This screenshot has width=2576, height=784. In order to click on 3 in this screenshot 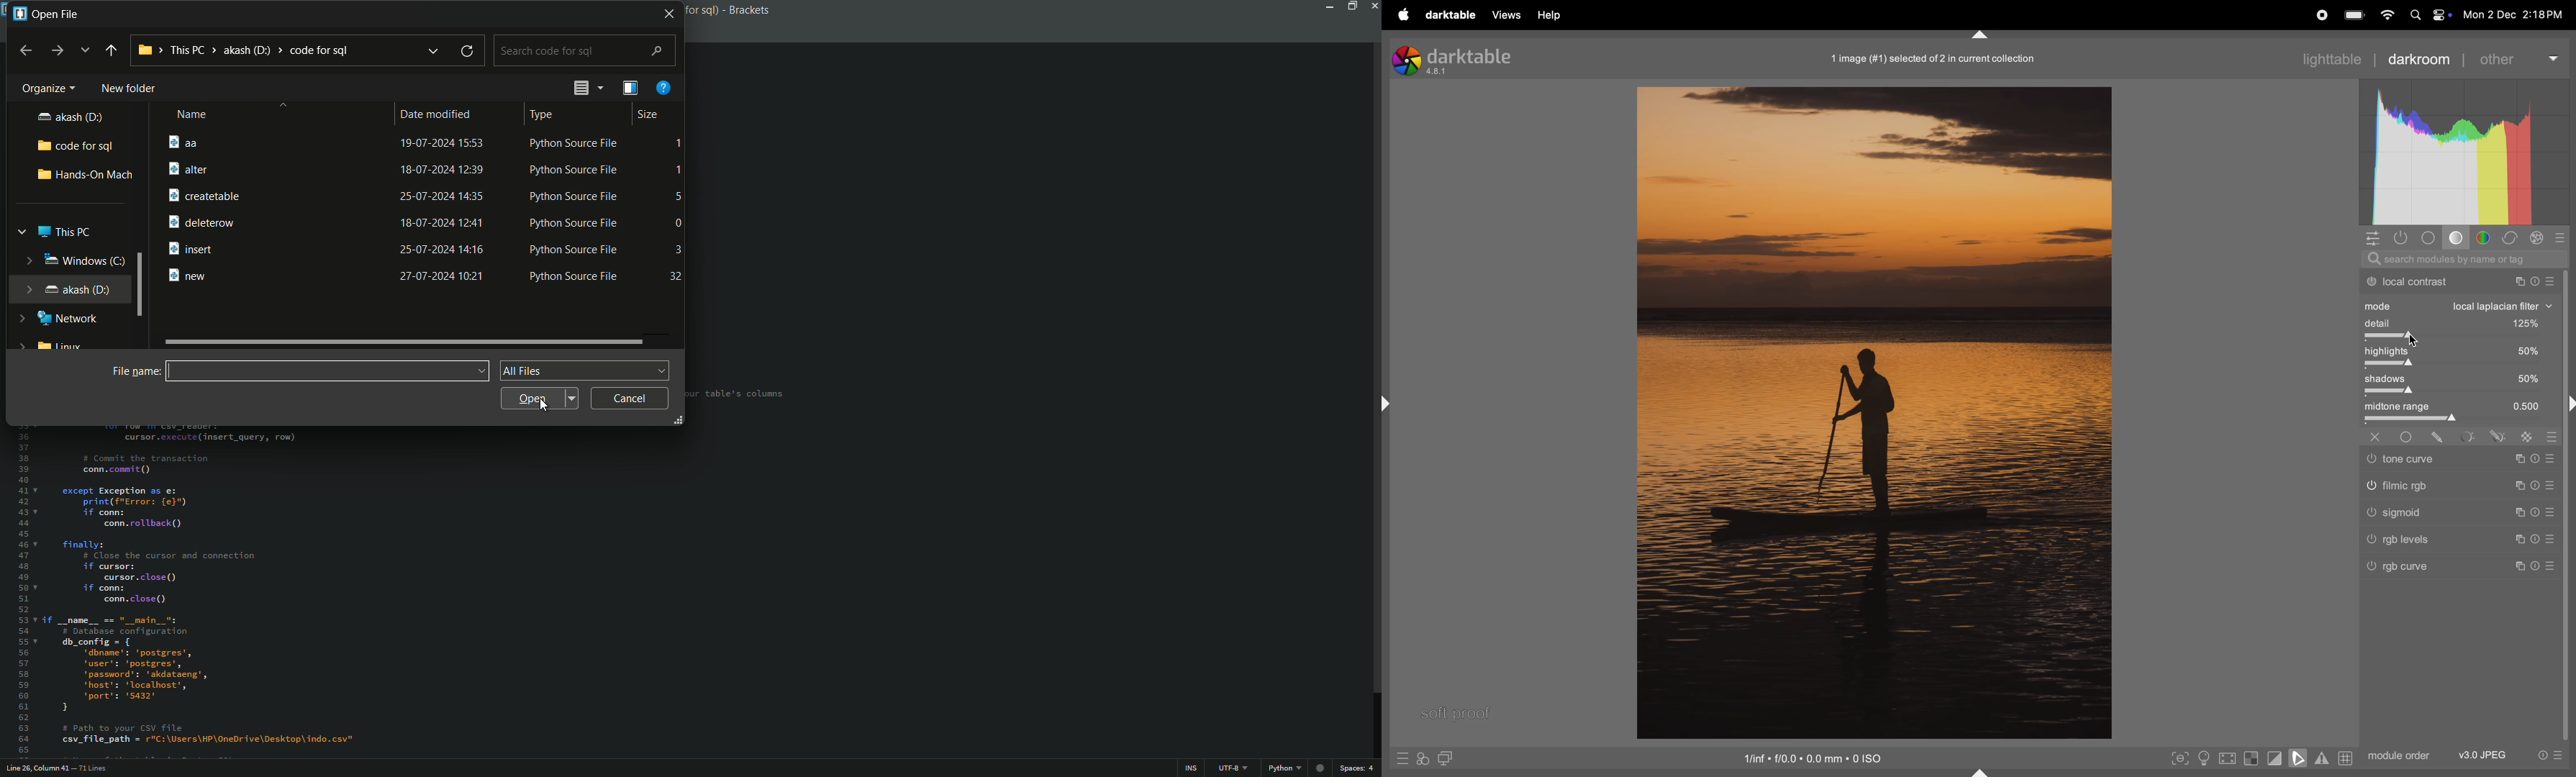, I will do `click(678, 247)`.